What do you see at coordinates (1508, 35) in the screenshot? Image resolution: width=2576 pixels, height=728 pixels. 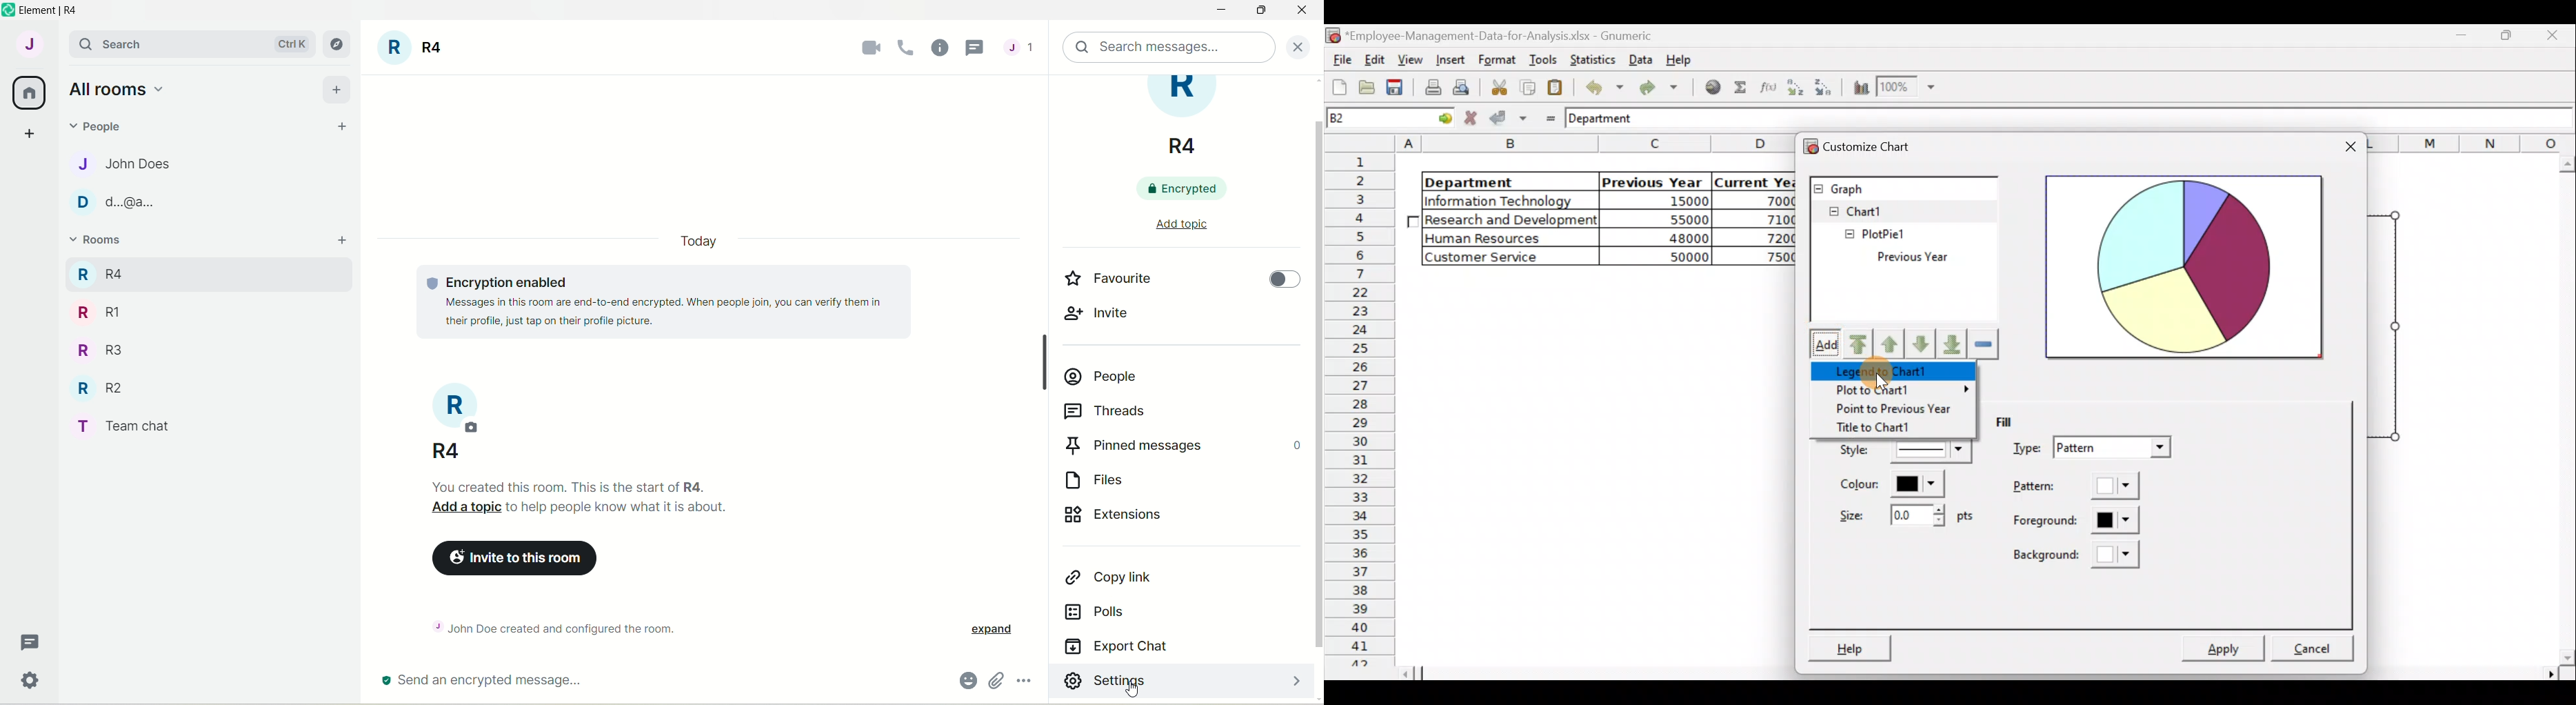 I see `Employee-Management-Data-for-Analysis.xlsx - Gnumeric` at bounding box center [1508, 35].